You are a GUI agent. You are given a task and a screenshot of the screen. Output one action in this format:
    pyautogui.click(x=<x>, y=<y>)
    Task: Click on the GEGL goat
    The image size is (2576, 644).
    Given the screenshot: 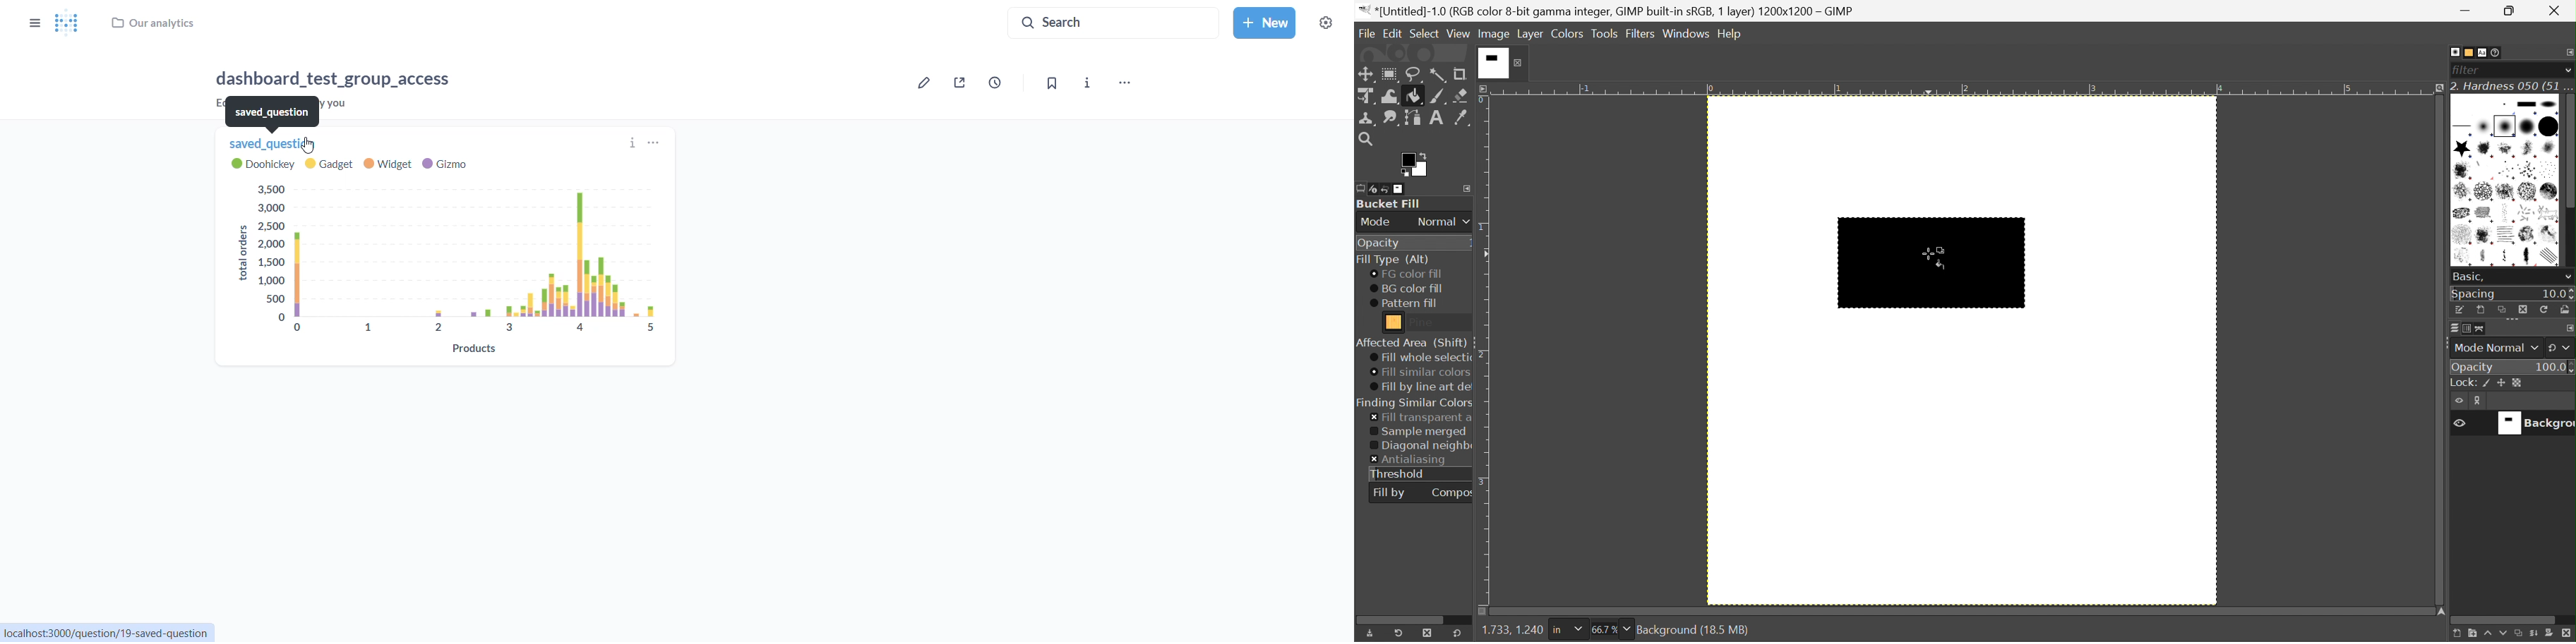 What is the action you would take?
    pyautogui.click(x=2549, y=213)
    